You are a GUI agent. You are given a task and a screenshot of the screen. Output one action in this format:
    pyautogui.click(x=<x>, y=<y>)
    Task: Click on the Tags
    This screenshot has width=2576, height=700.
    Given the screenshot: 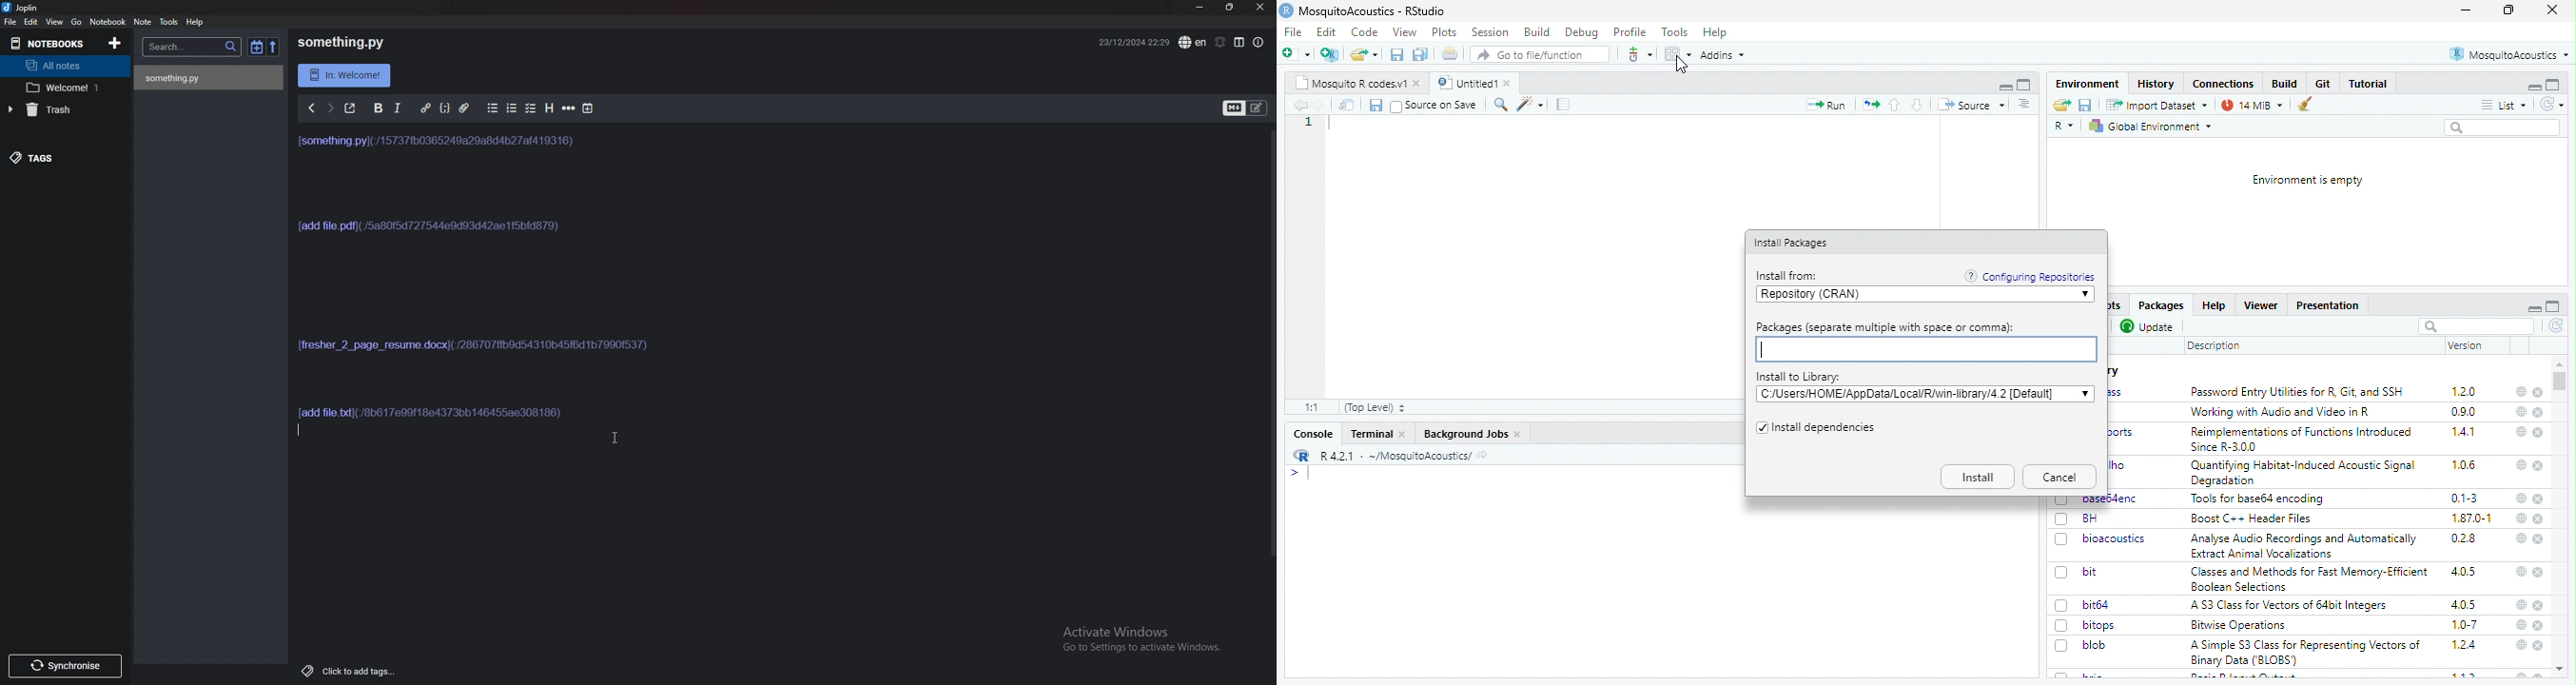 What is the action you would take?
    pyautogui.click(x=53, y=159)
    